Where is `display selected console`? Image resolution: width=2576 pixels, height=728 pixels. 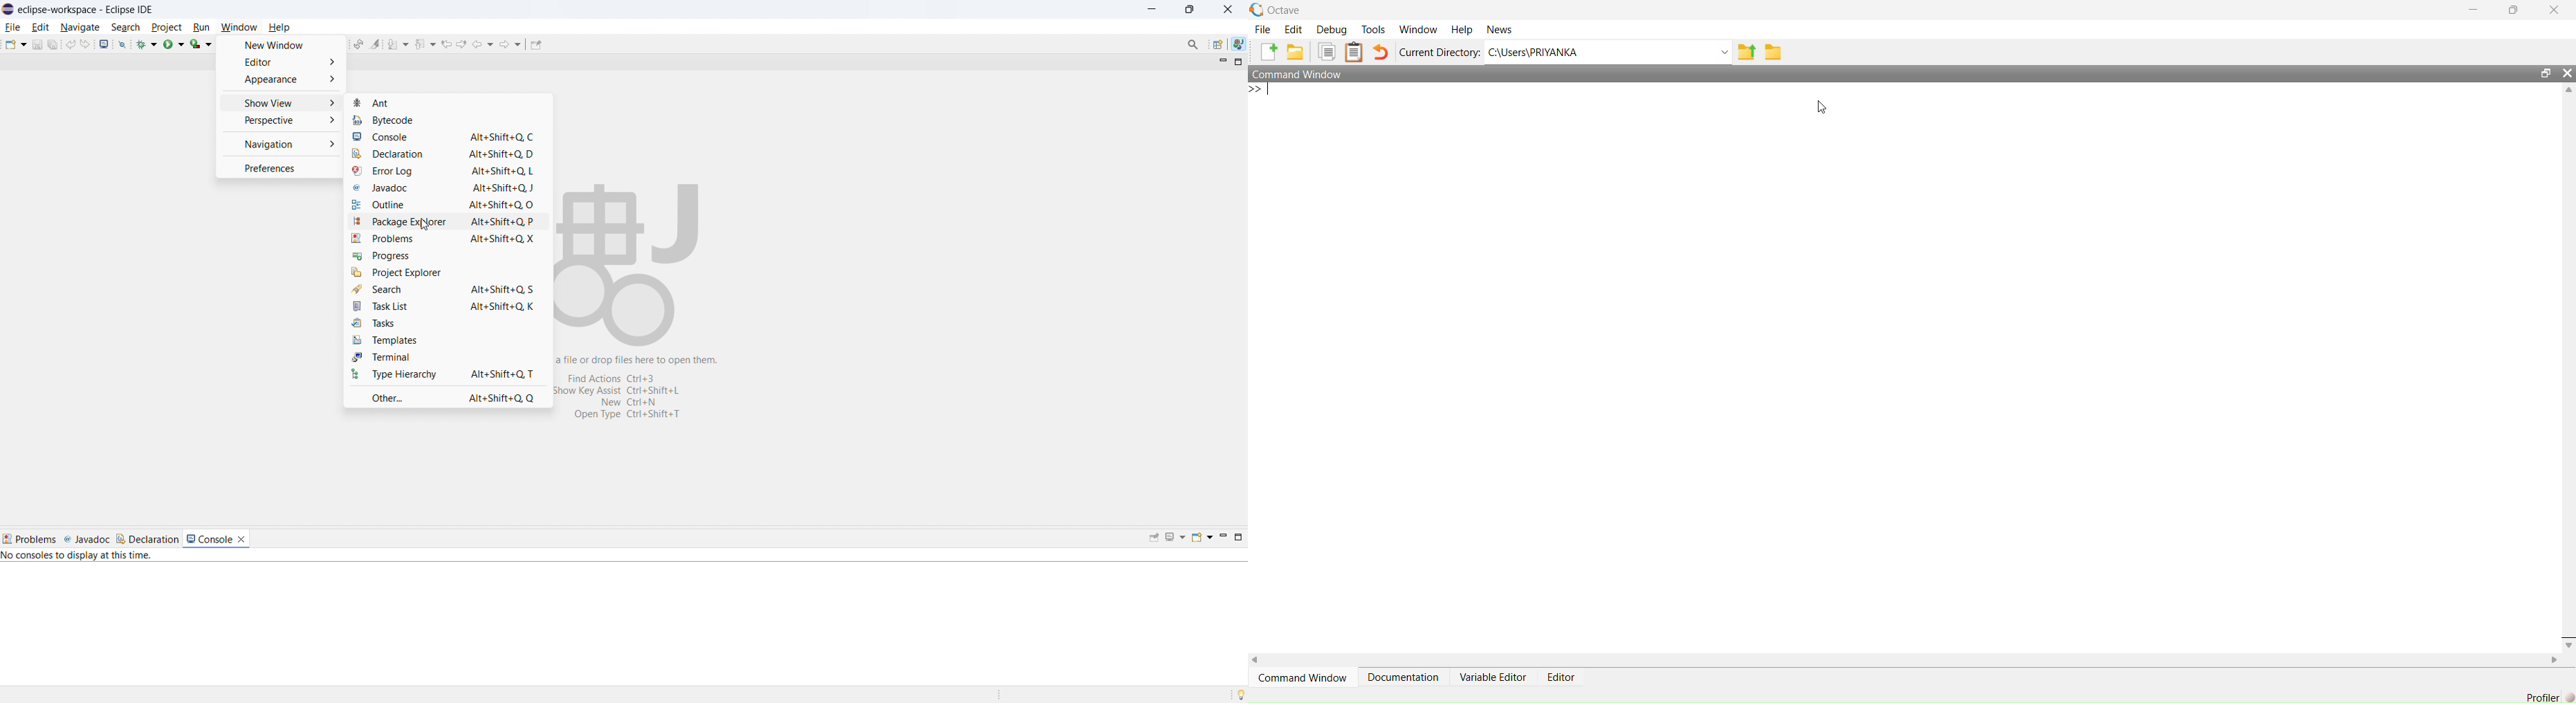
display selected console is located at coordinates (1175, 538).